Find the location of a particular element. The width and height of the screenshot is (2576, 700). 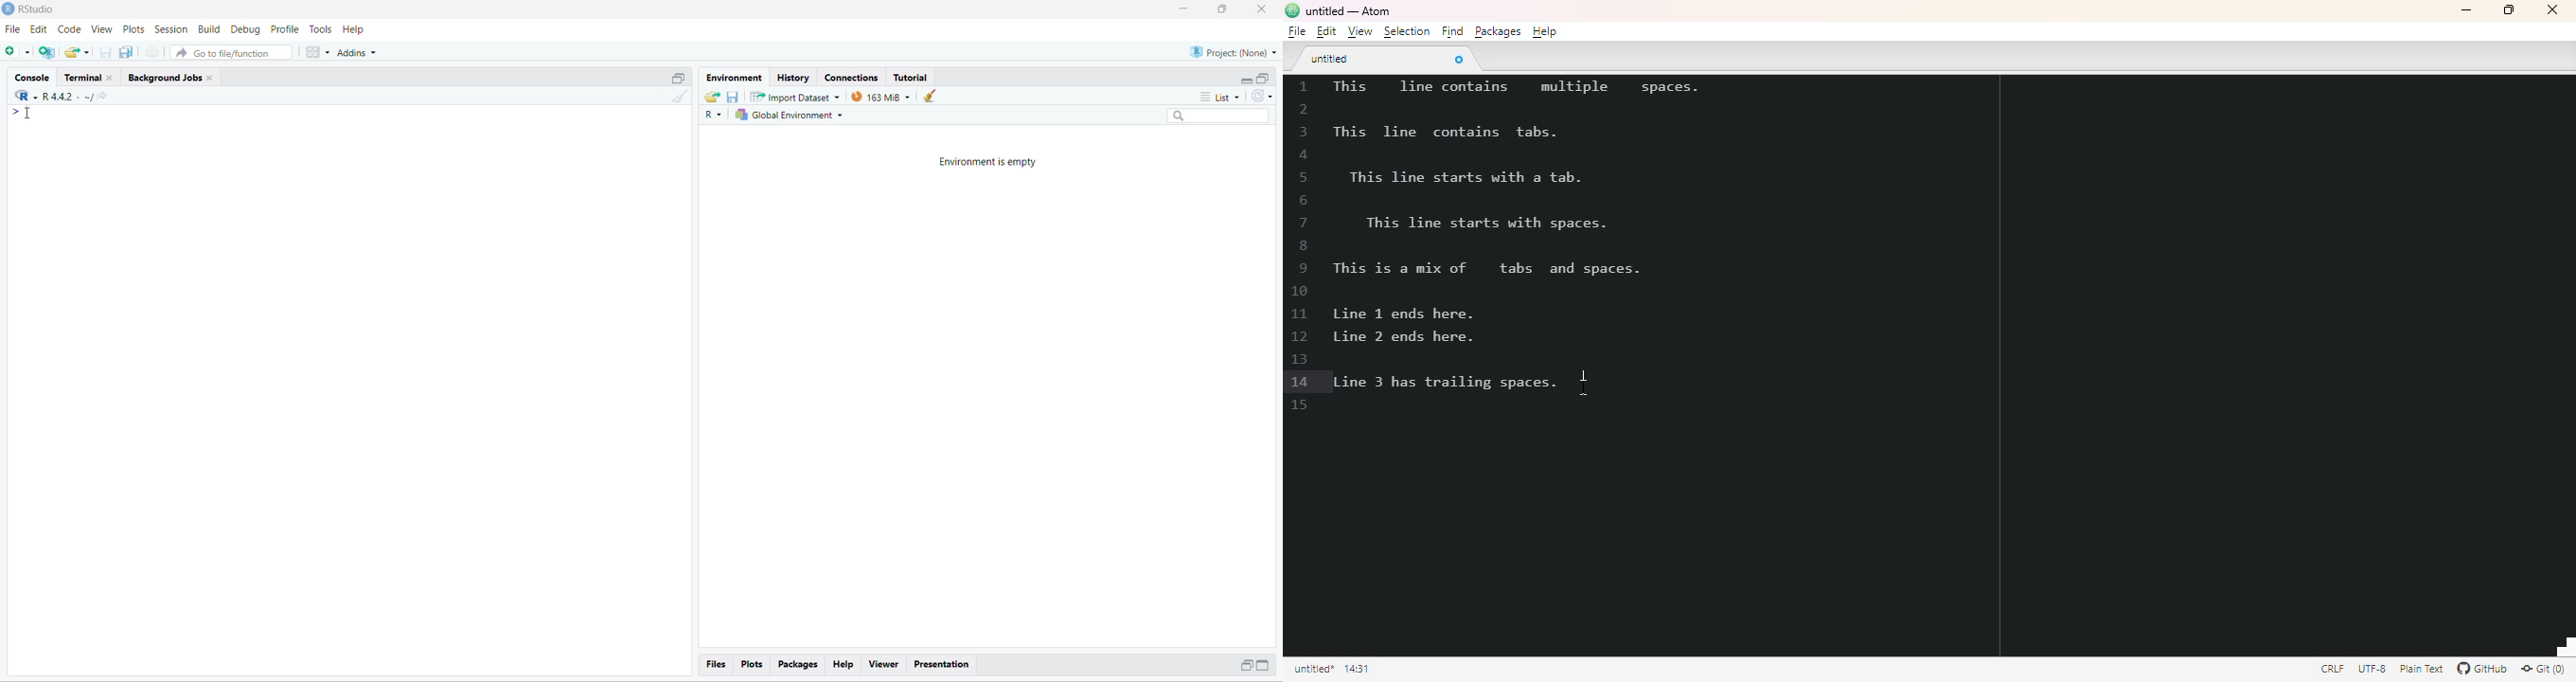

R is located at coordinates (712, 115).